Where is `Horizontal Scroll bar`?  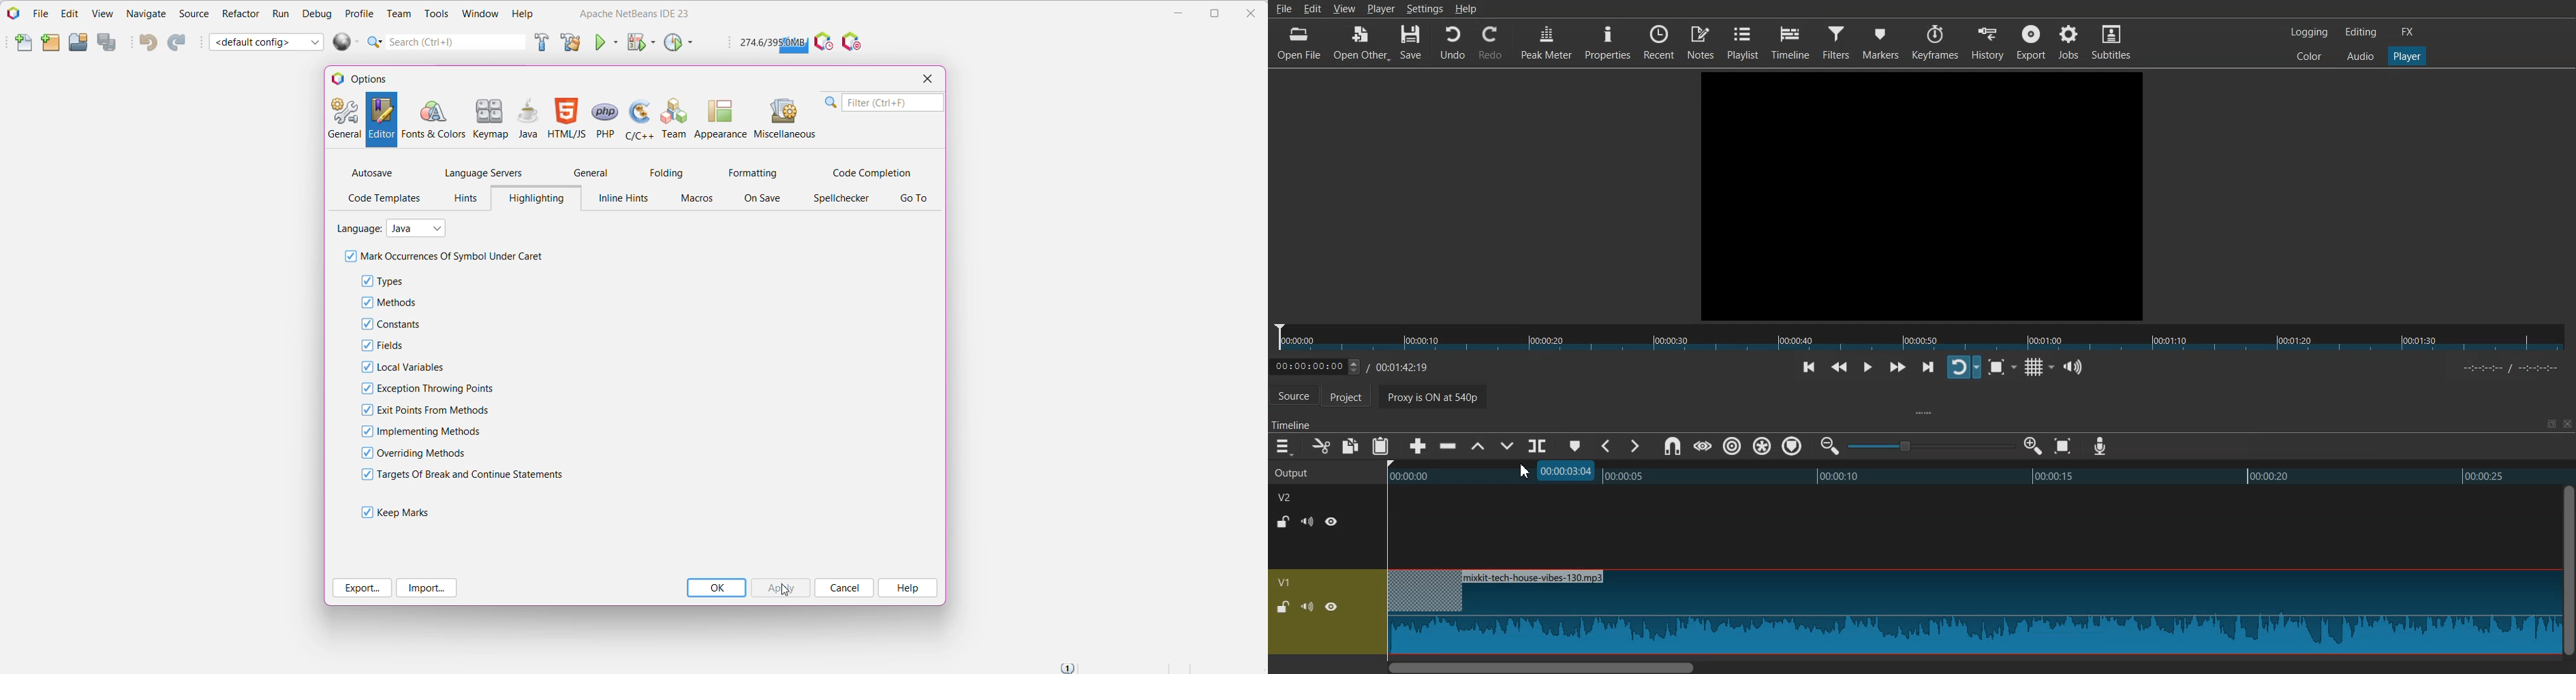
Horizontal Scroll bar is located at coordinates (1972, 667).